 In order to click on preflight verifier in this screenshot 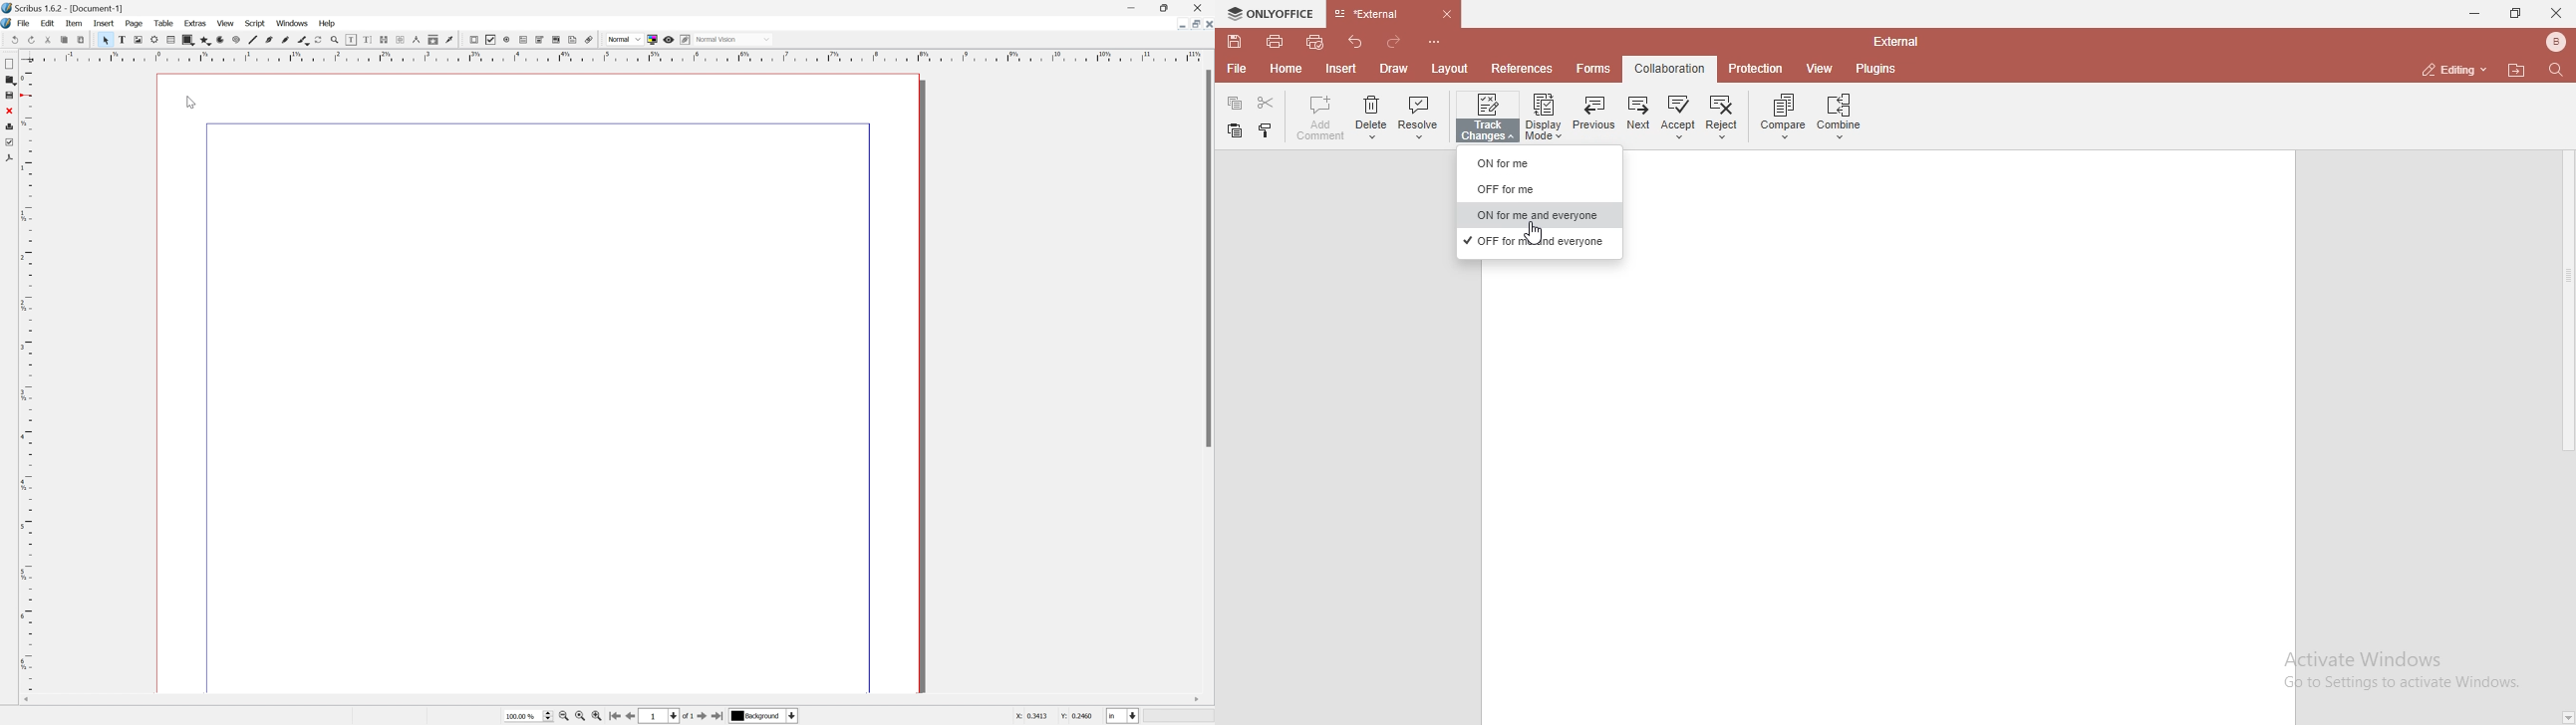, I will do `click(205, 40)`.